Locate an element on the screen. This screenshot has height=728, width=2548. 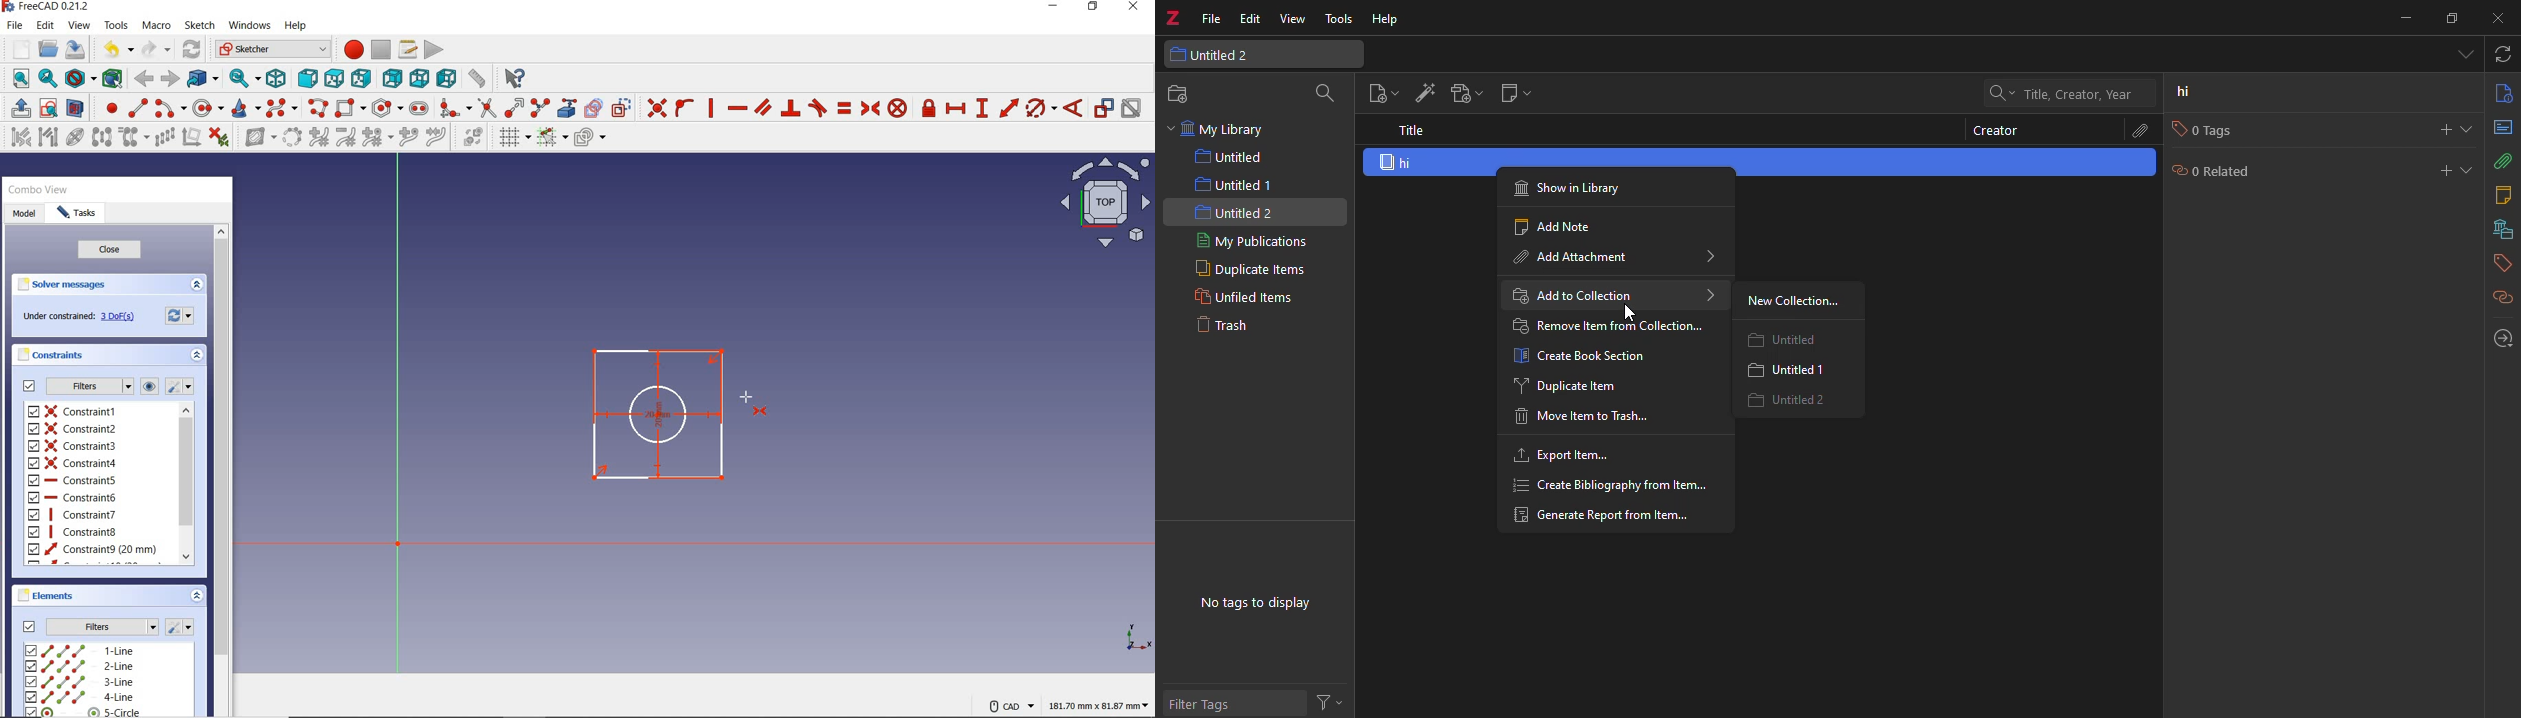
delete all constraints is located at coordinates (220, 138).